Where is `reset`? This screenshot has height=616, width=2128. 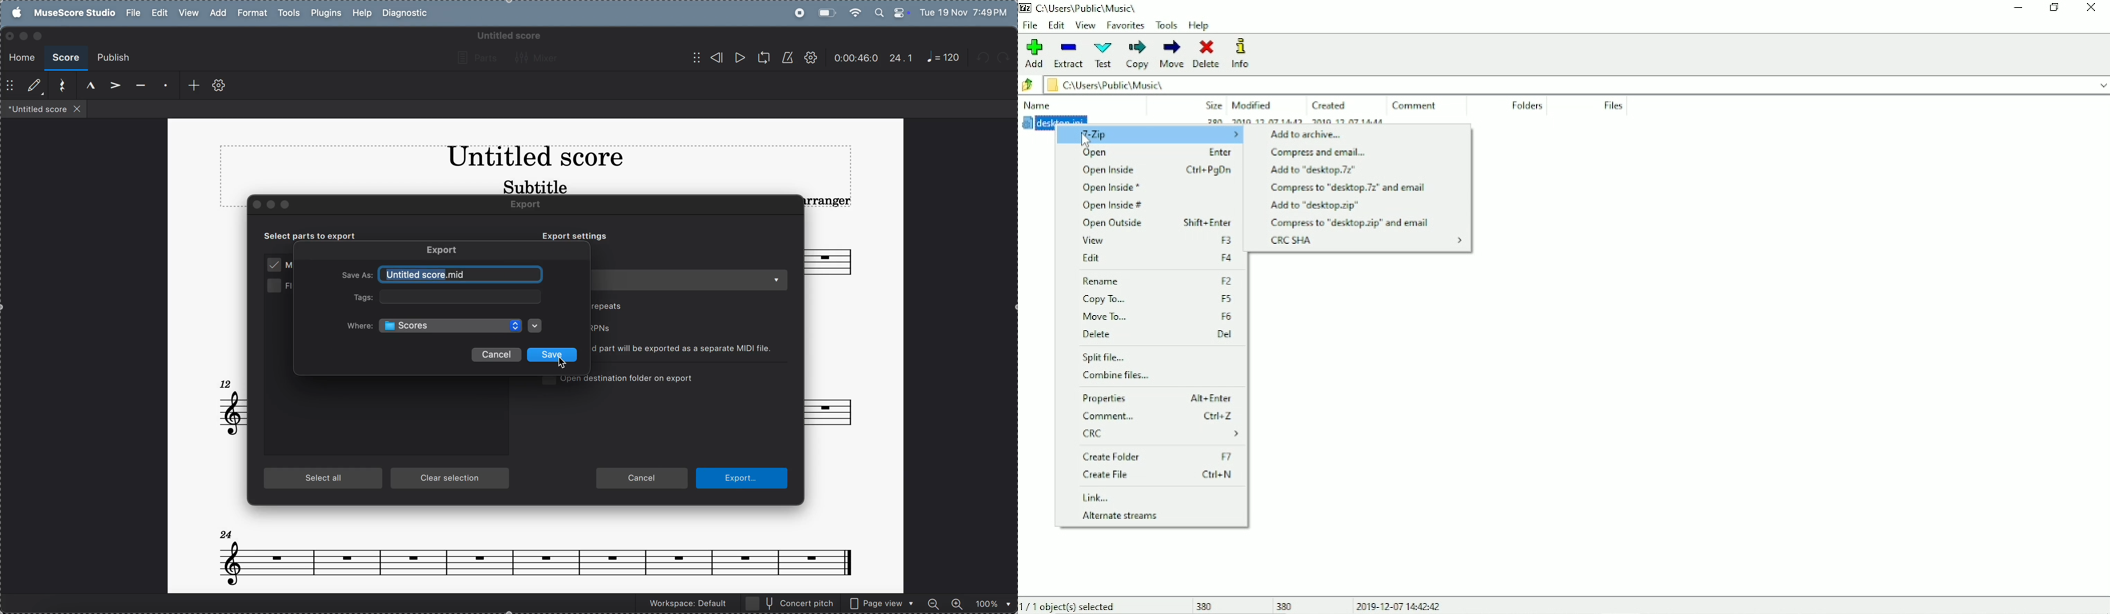 reset is located at coordinates (60, 86).